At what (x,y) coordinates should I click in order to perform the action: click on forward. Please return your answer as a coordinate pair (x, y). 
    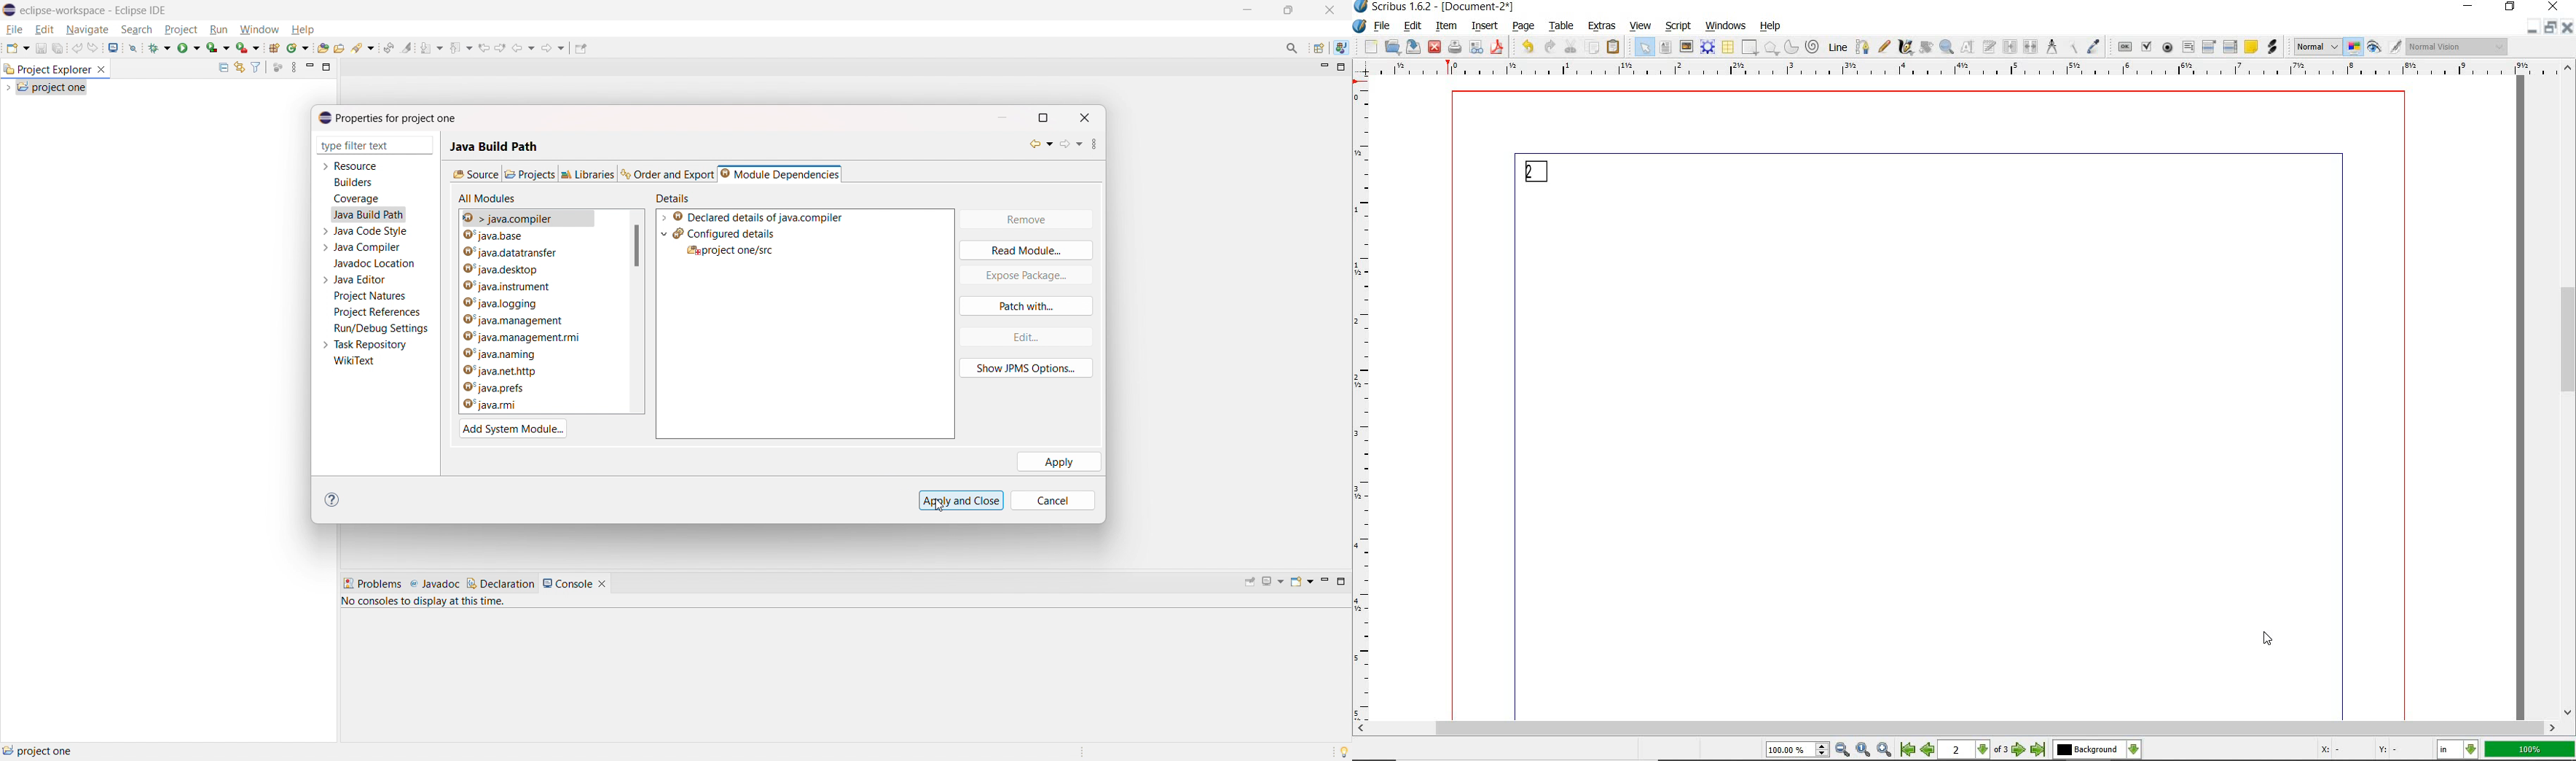
    Looking at the image, I should click on (1072, 146).